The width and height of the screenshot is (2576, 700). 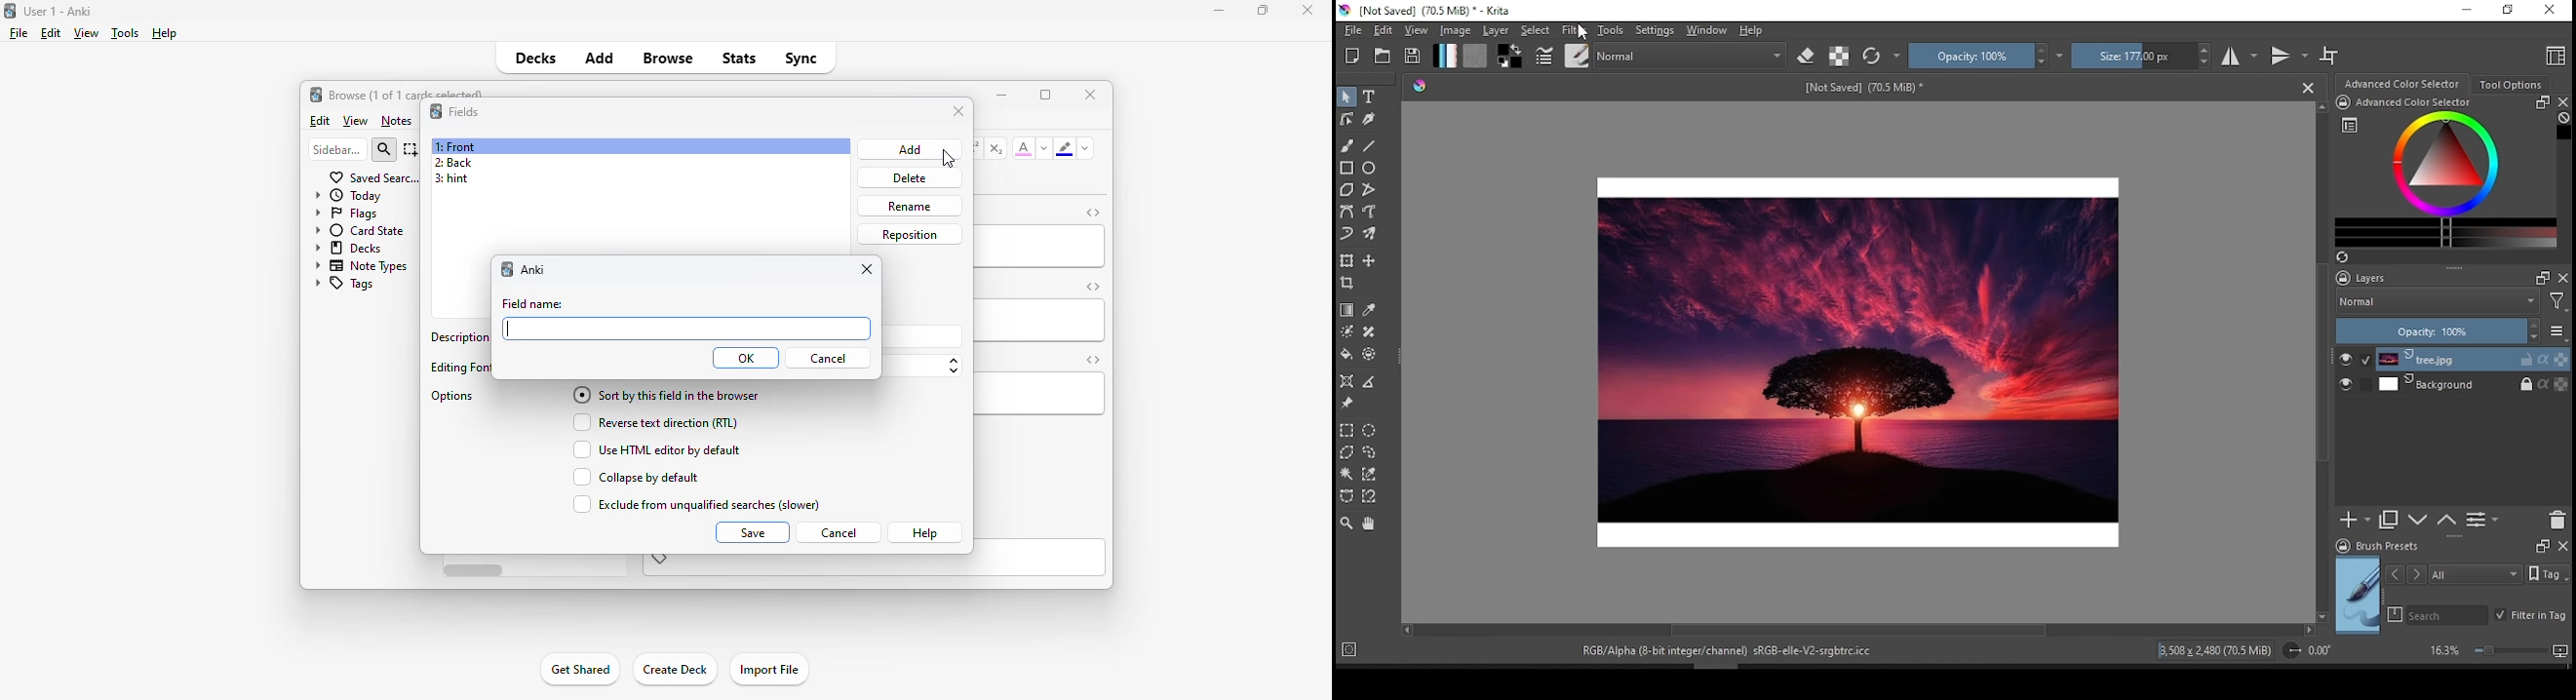 I want to click on cancel, so click(x=828, y=358).